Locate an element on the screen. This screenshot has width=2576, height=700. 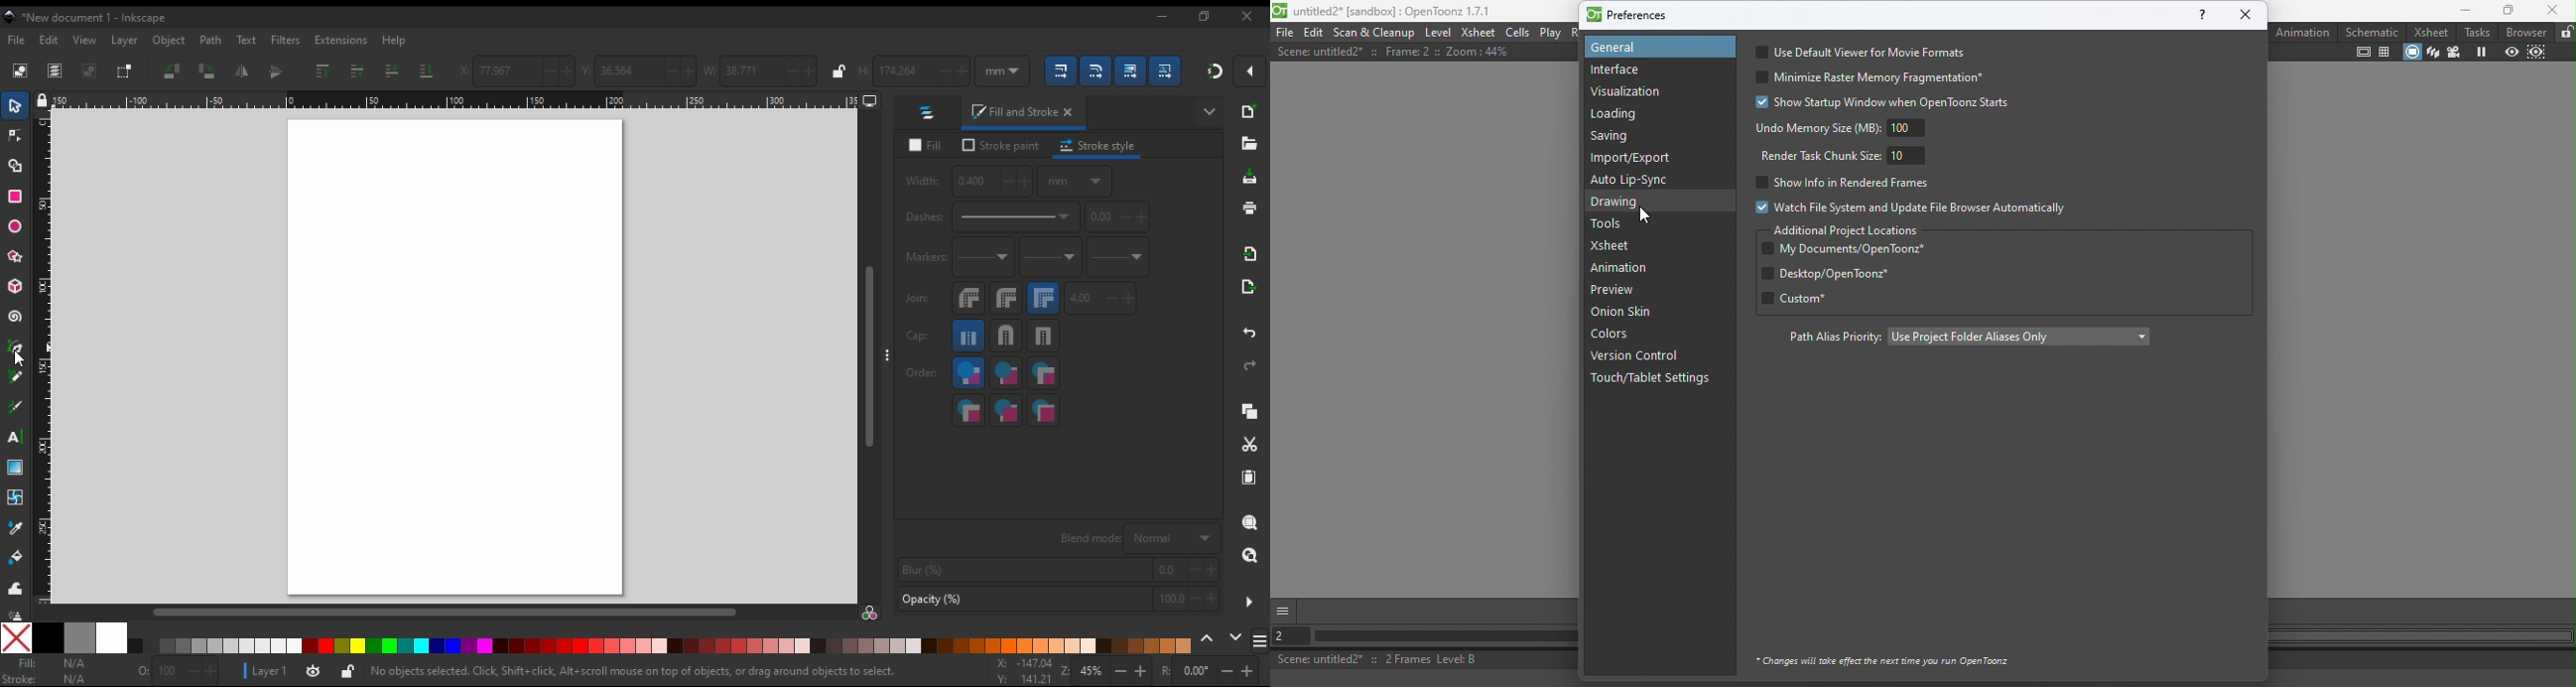
Auto lip-sync is located at coordinates (1633, 180).